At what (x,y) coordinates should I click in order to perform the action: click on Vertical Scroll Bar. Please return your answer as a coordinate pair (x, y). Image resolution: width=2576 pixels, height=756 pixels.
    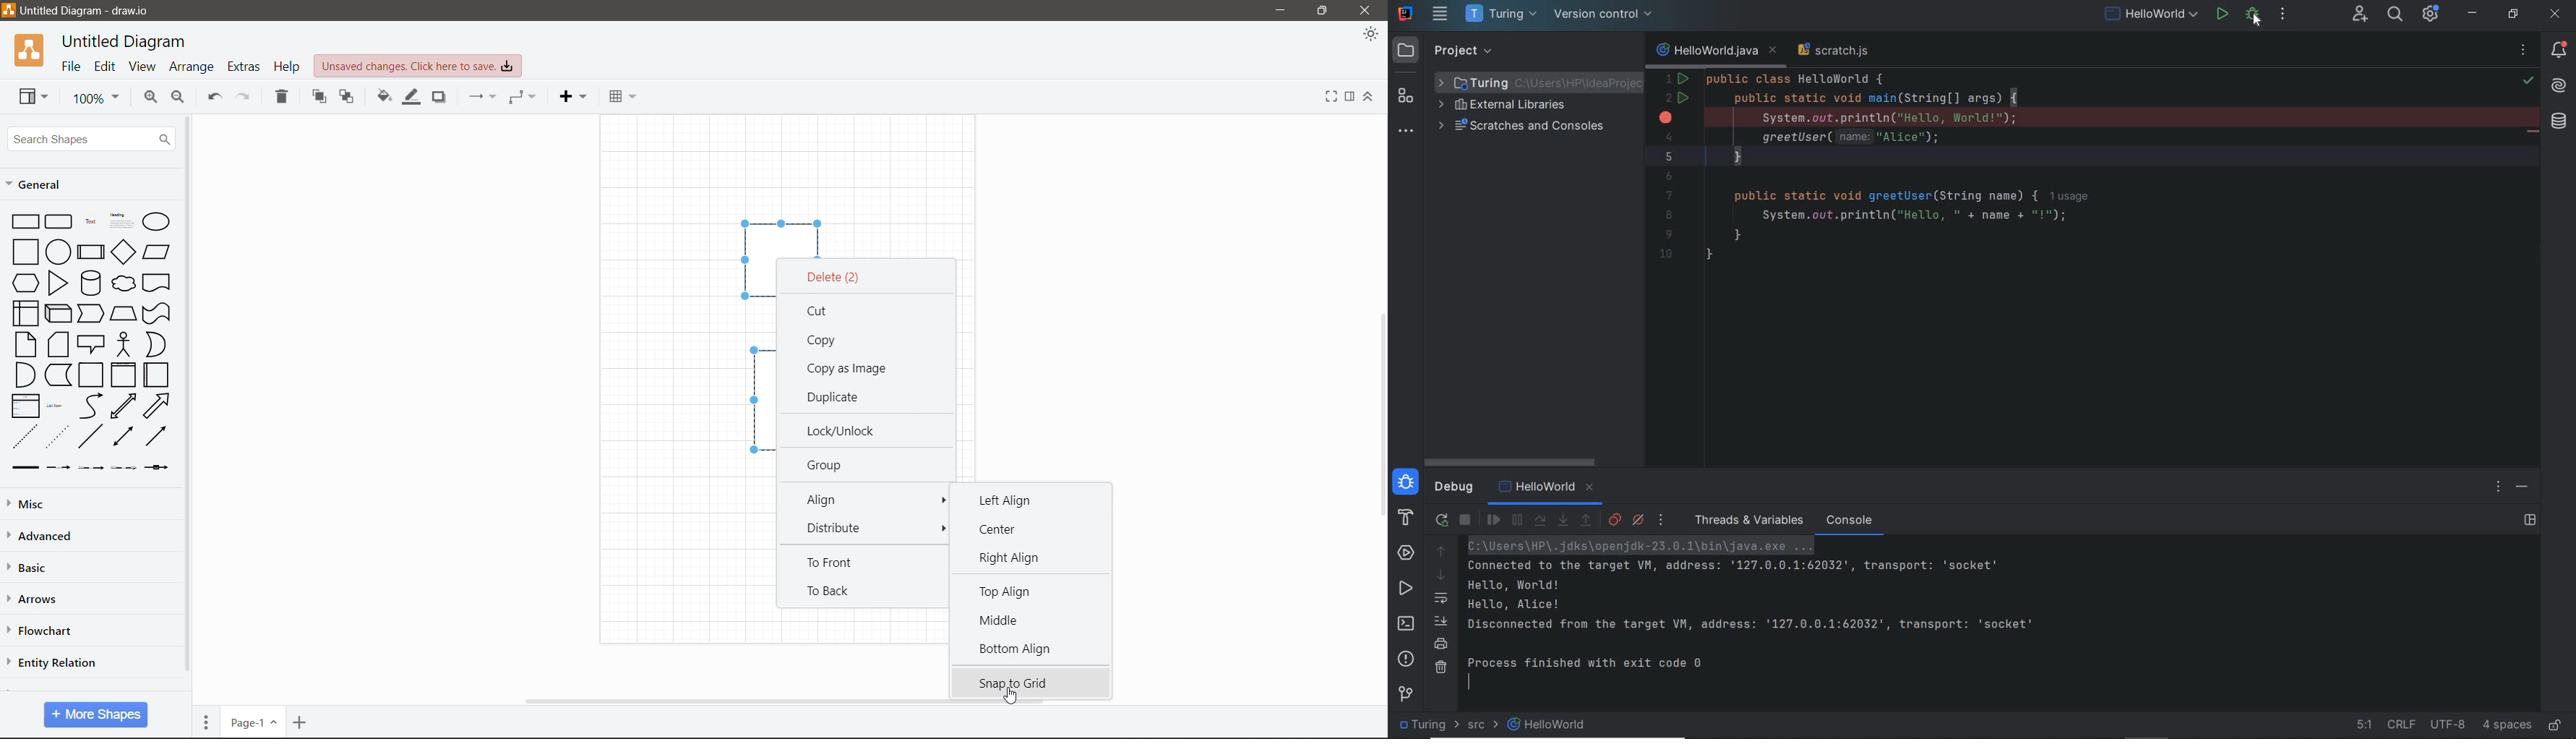
    Looking at the image, I should click on (1379, 416).